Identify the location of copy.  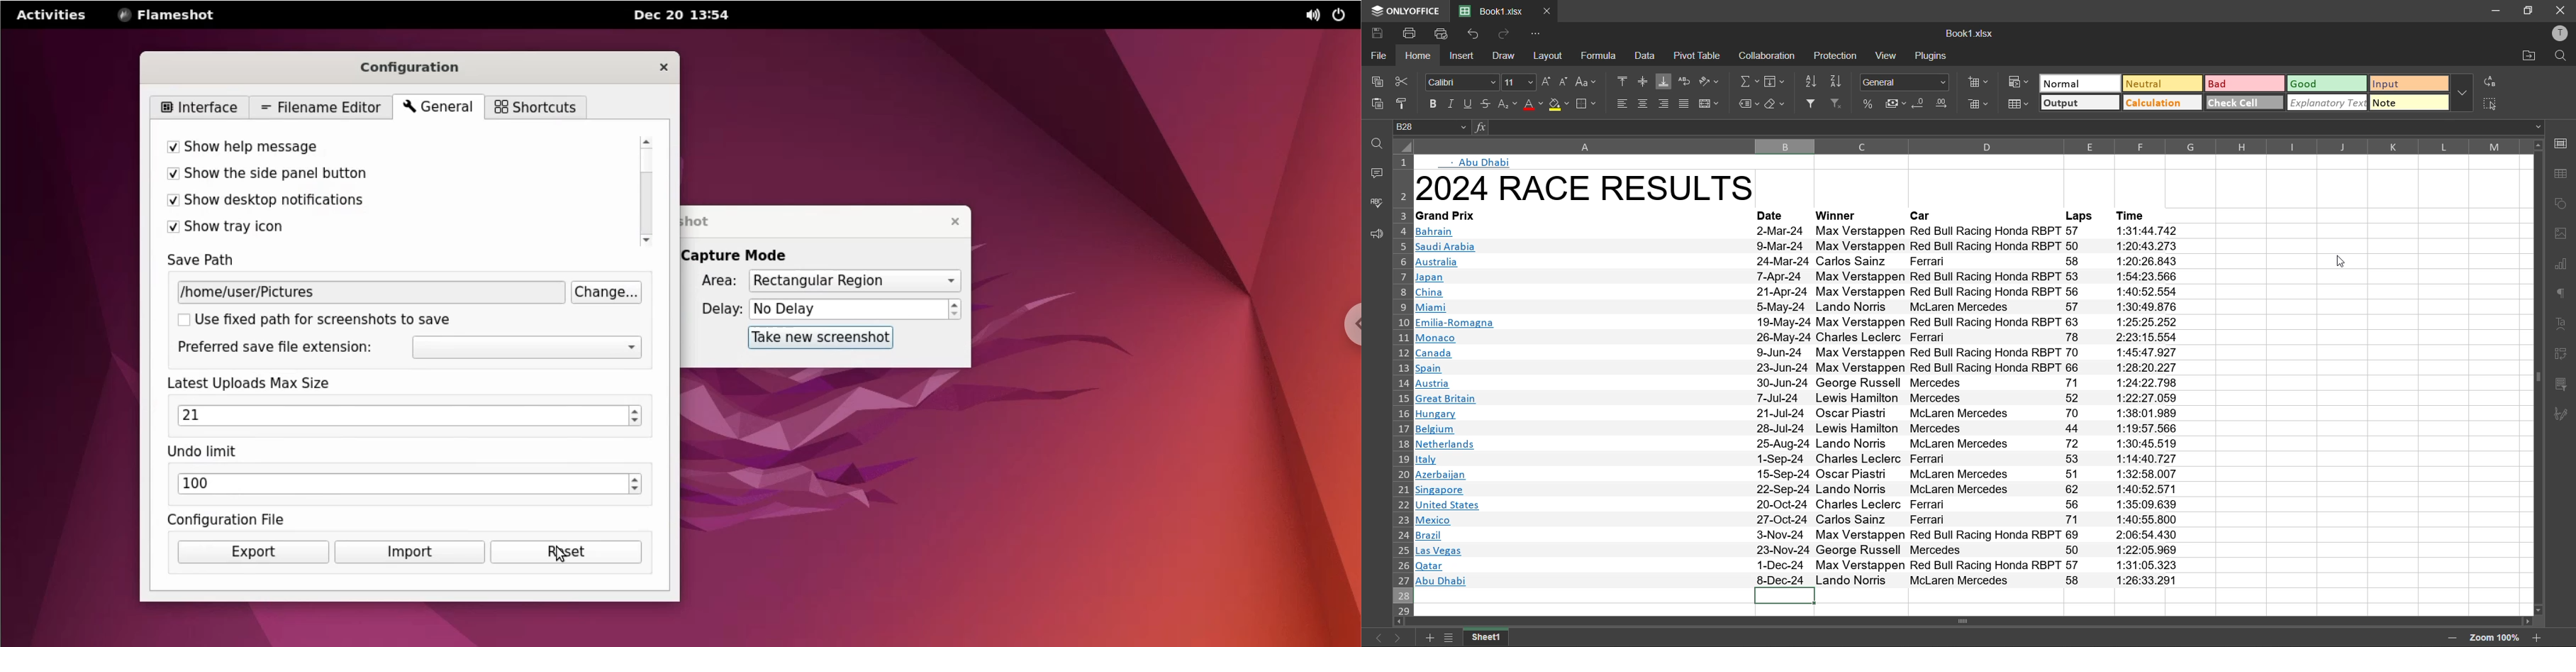
(1374, 83).